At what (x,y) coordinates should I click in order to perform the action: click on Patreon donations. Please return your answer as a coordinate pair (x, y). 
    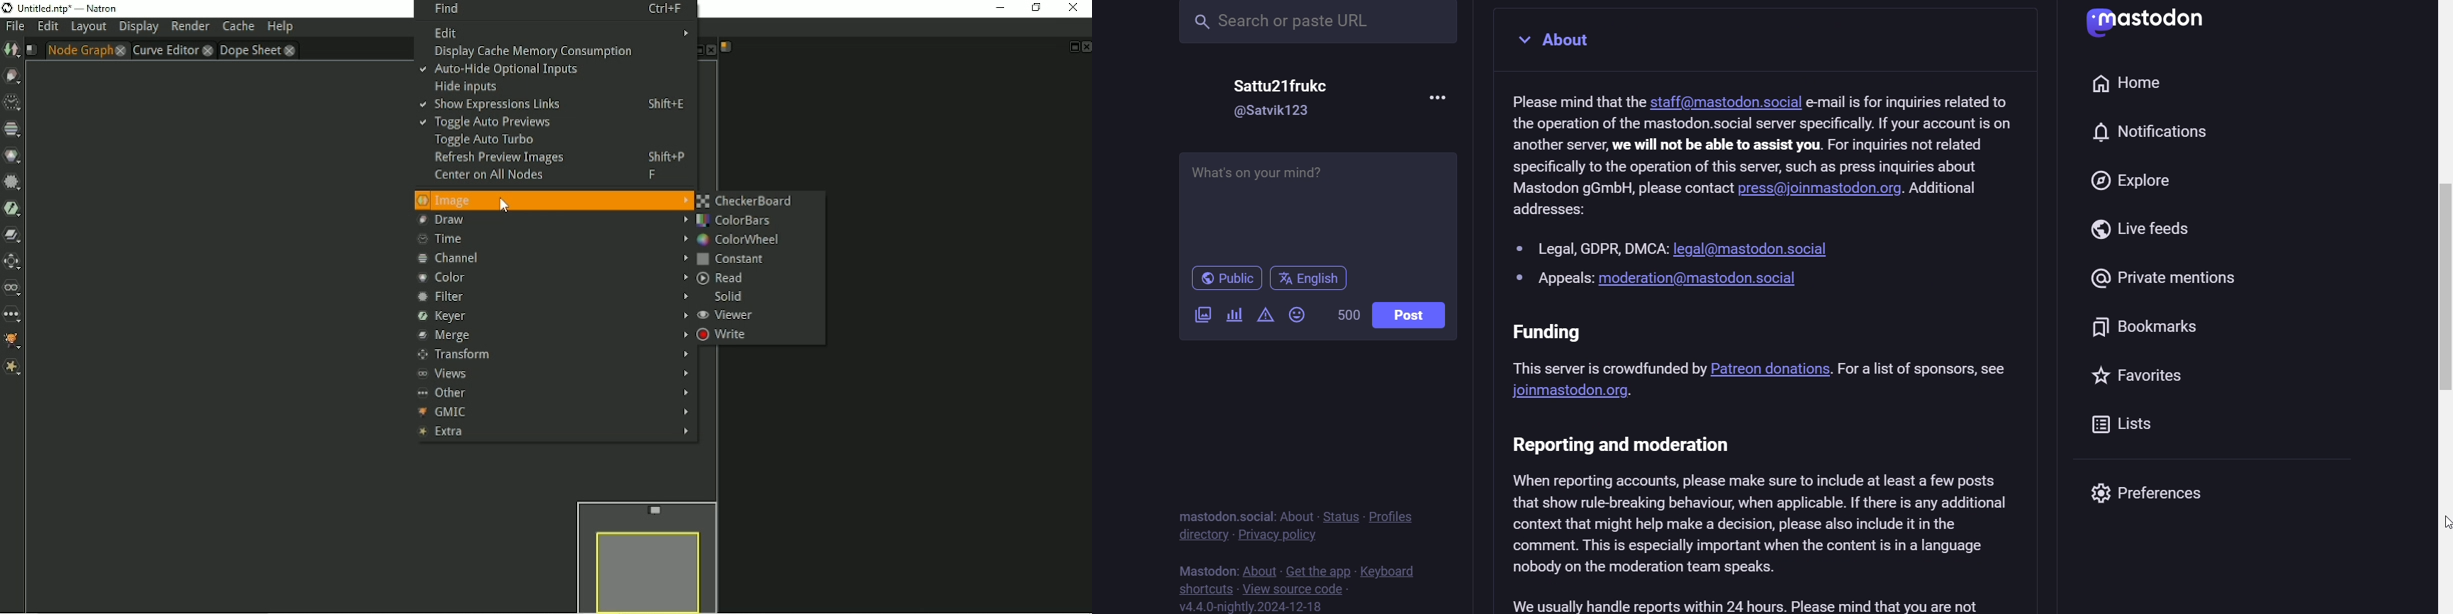
    Looking at the image, I should click on (1770, 366).